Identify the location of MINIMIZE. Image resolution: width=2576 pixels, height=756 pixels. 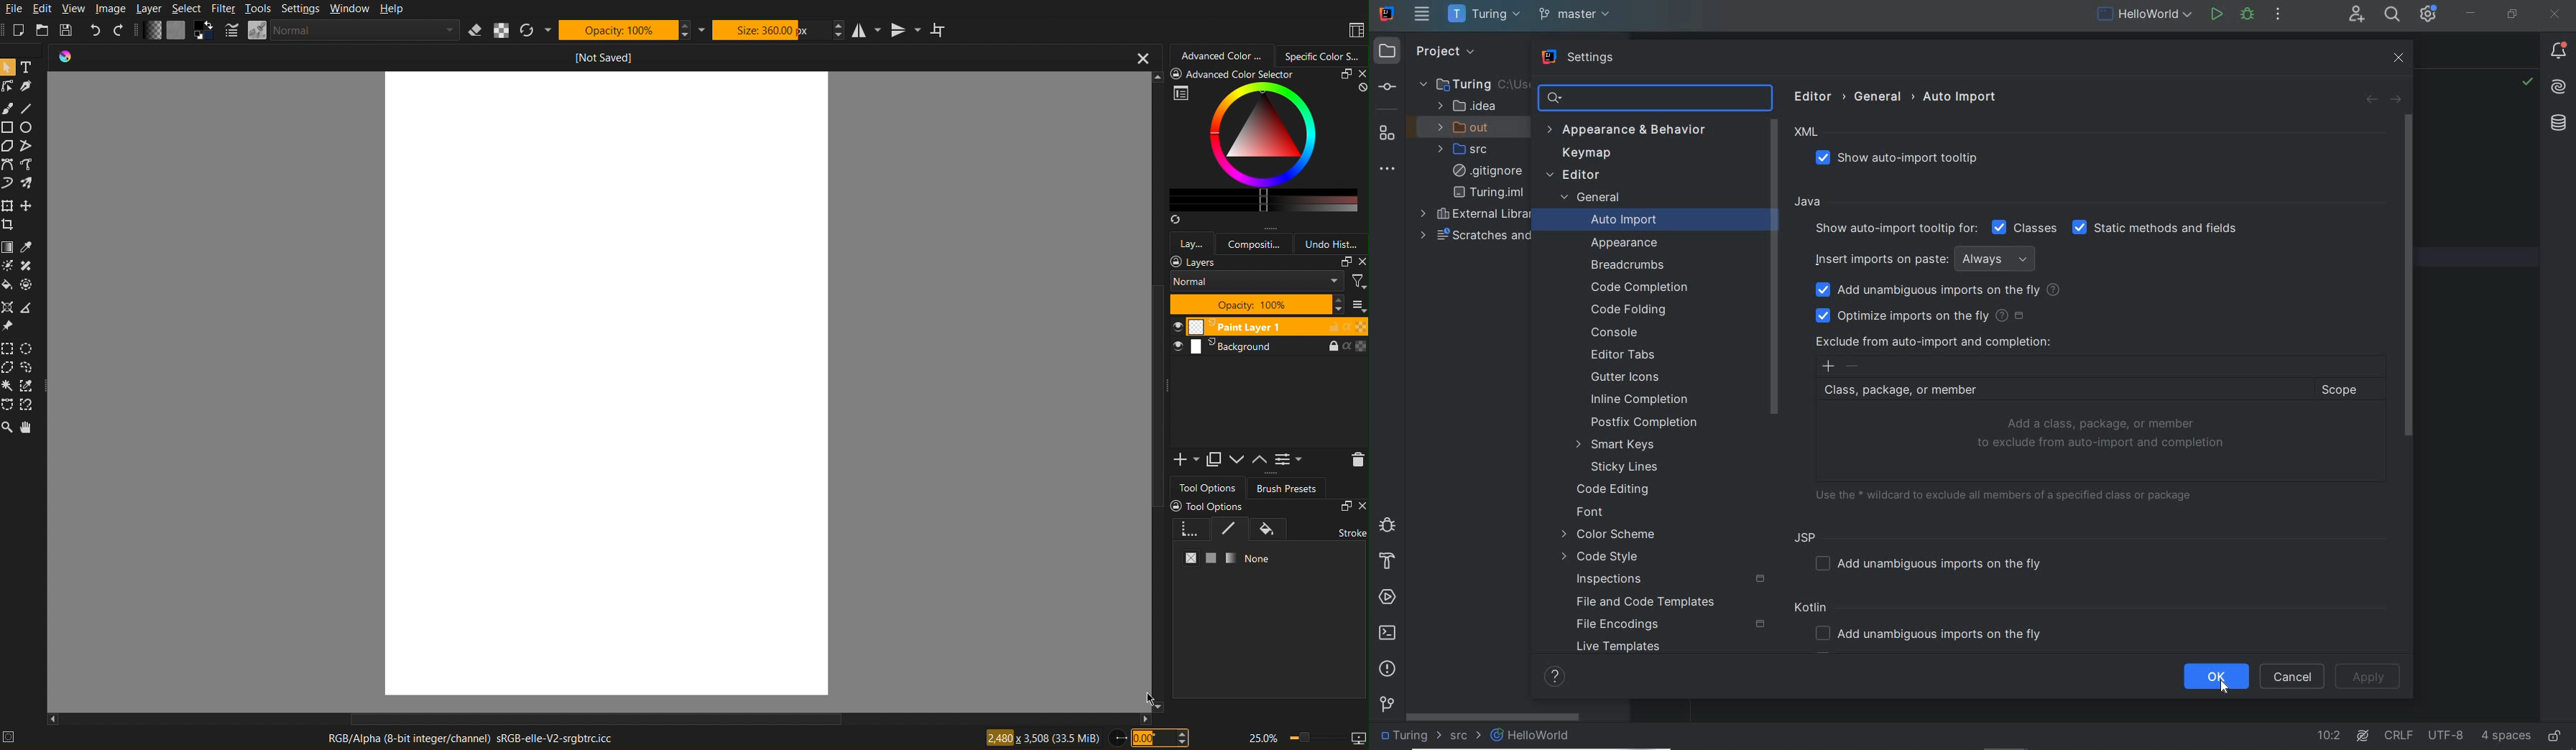
(2471, 13).